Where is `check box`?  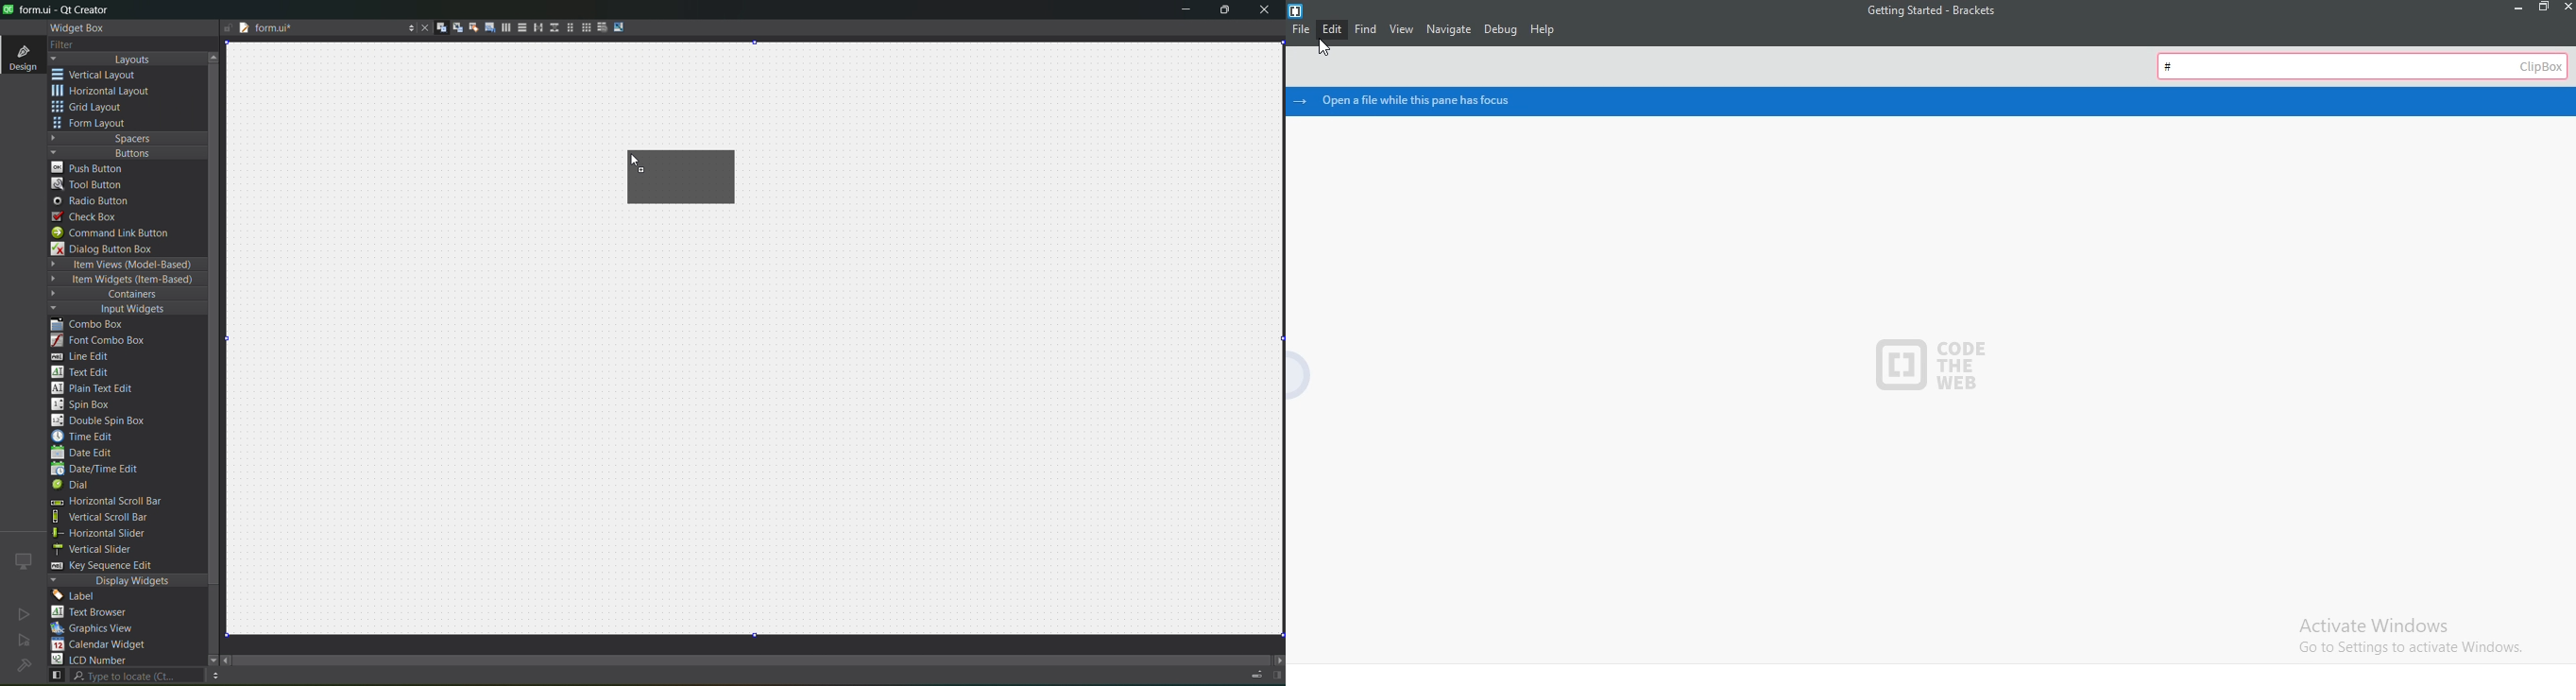
check box is located at coordinates (91, 217).